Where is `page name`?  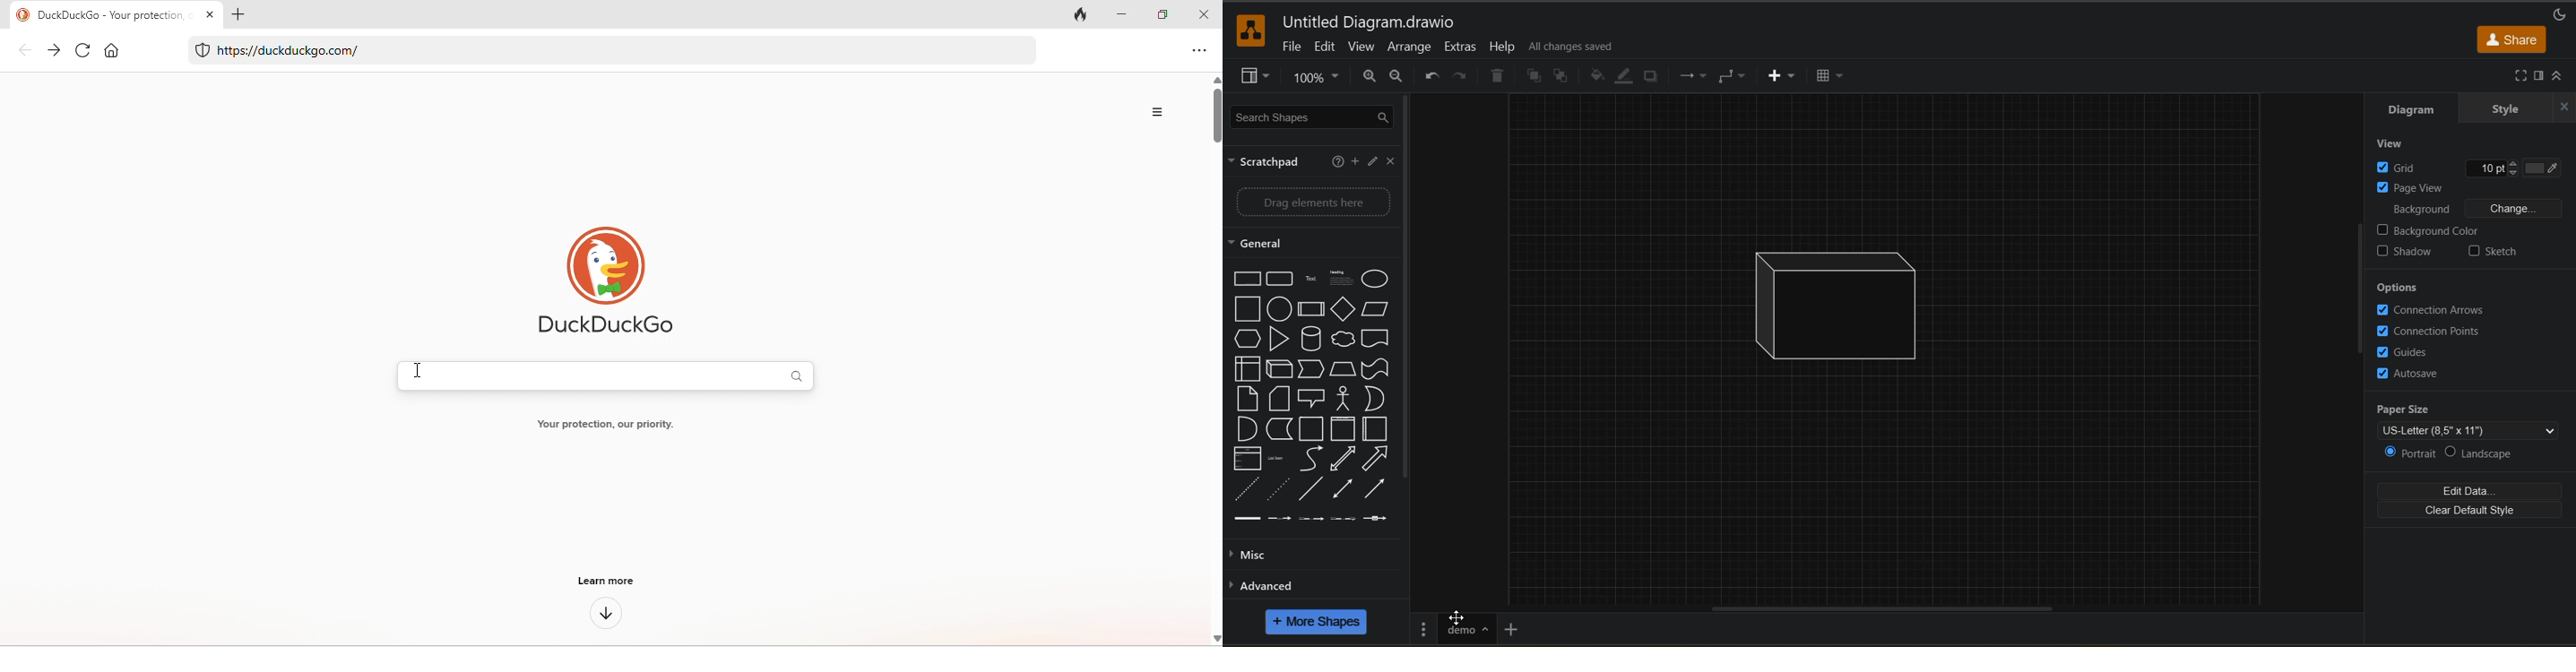
page name is located at coordinates (1467, 629).